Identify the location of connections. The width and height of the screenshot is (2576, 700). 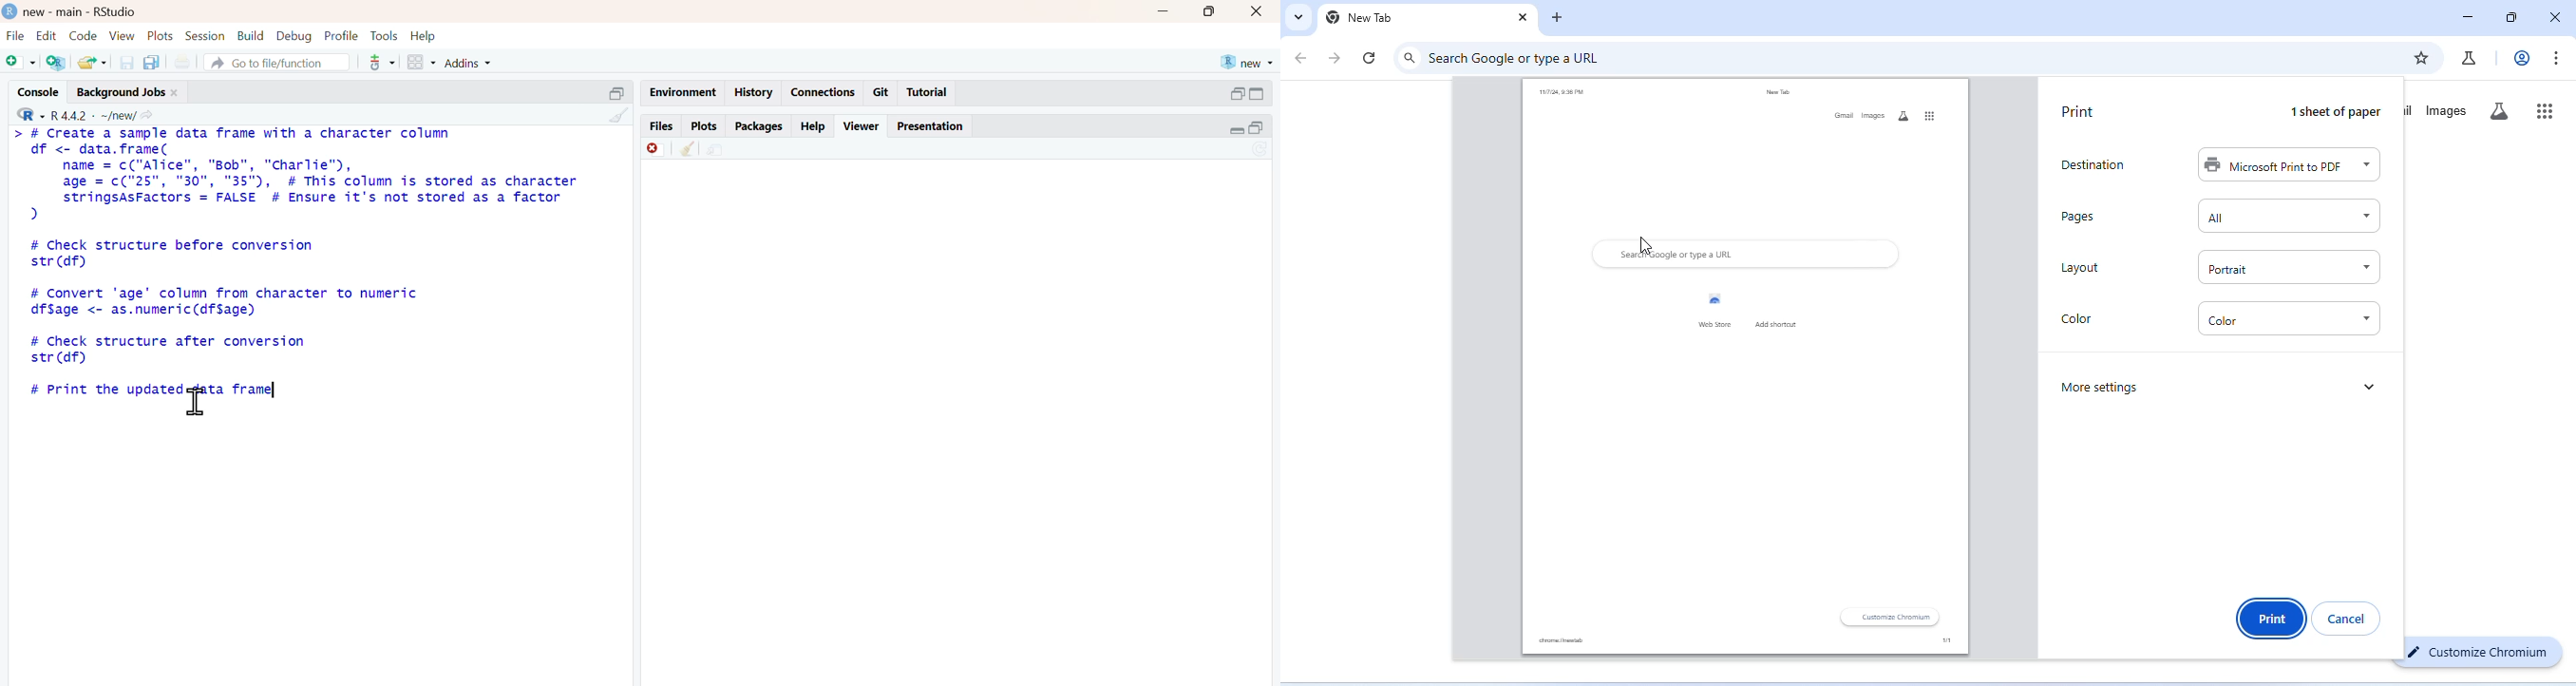
(825, 92).